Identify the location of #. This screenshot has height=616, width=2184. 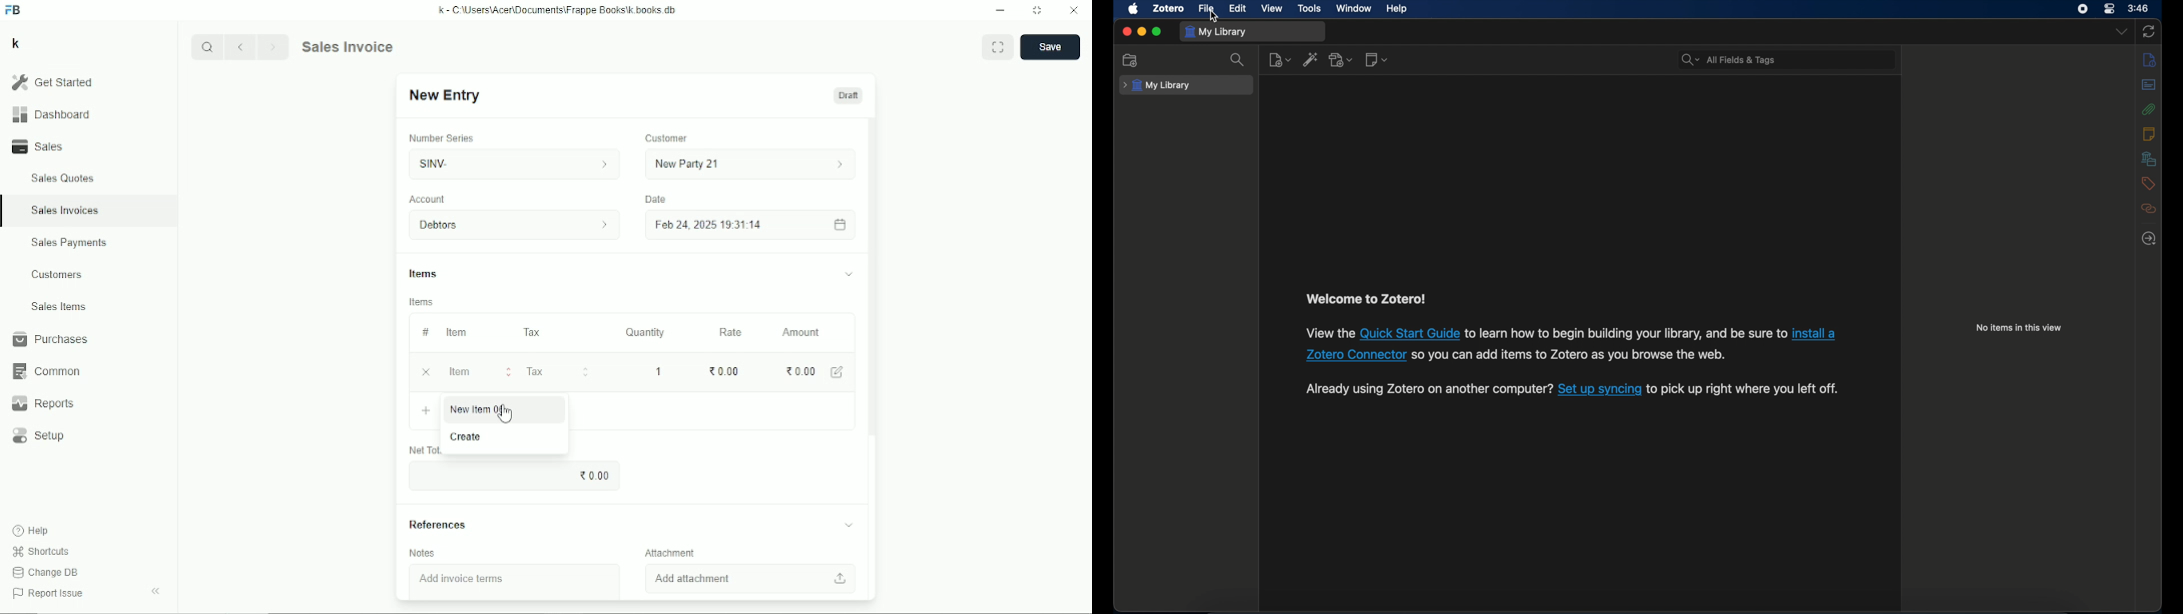
(424, 332).